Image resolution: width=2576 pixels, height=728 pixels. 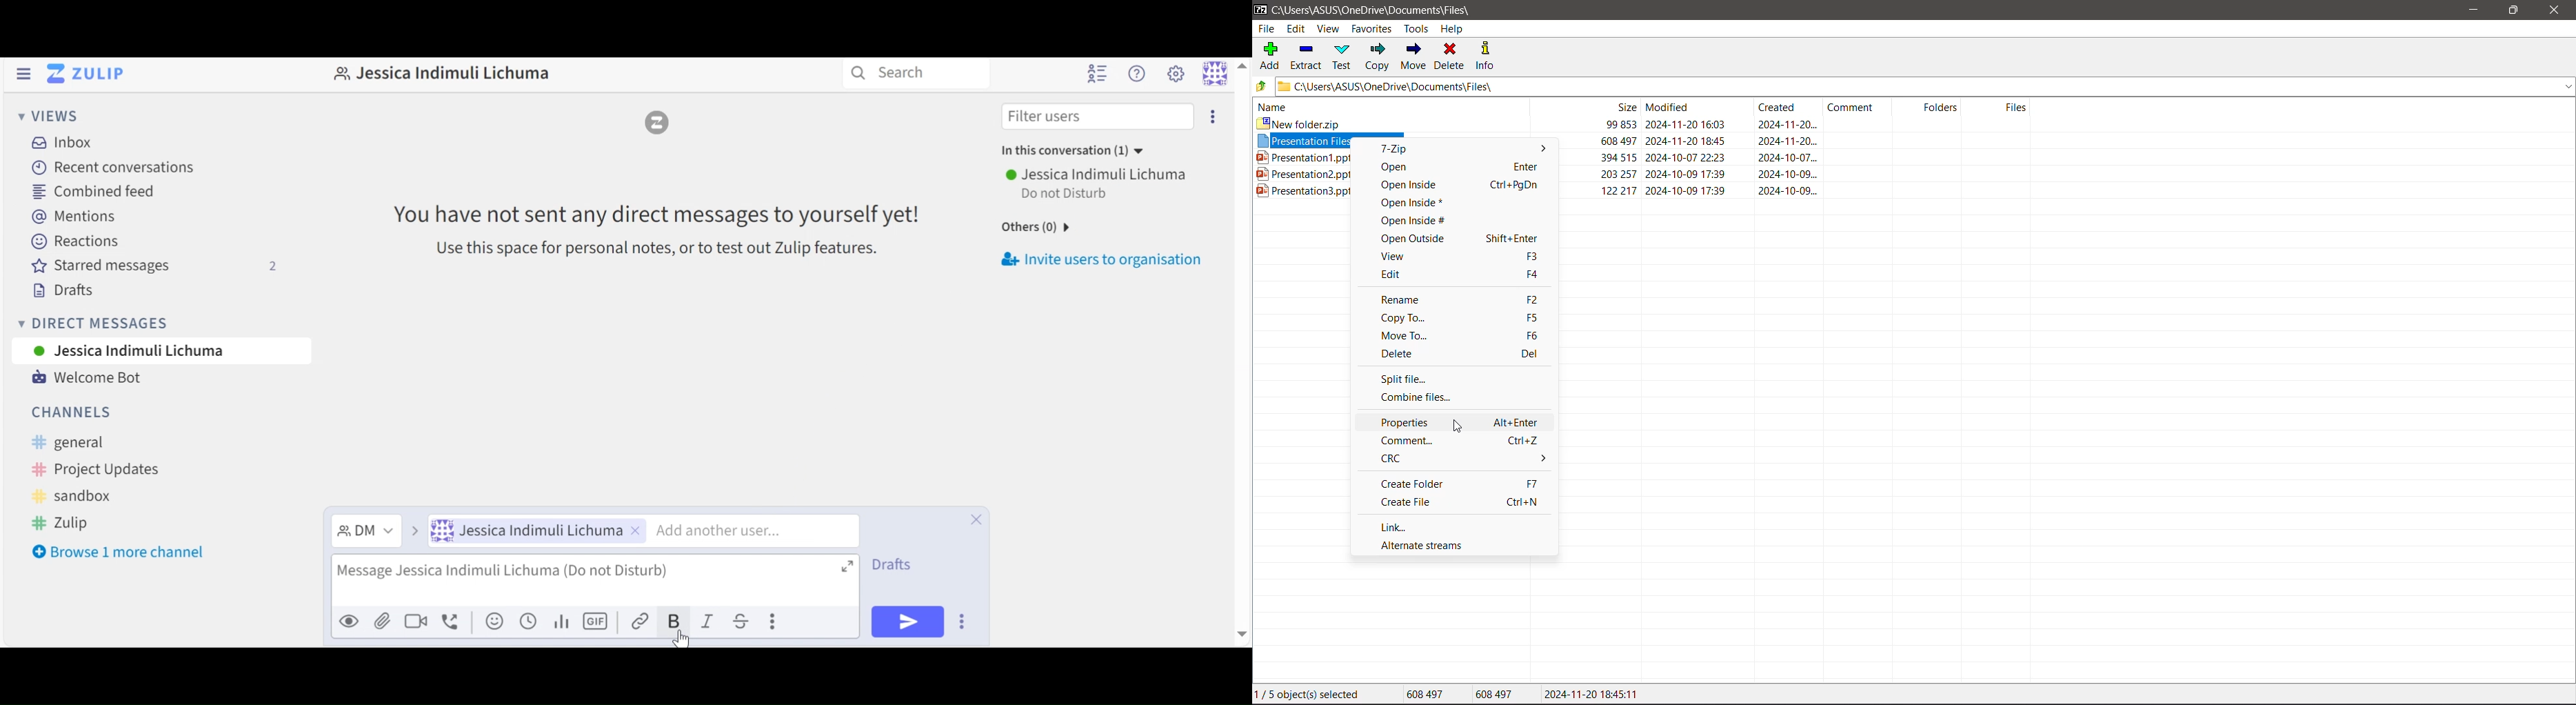 What do you see at coordinates (59, 522) in the screenshot?
I see `Zulip` at bounding box center [59, 522].